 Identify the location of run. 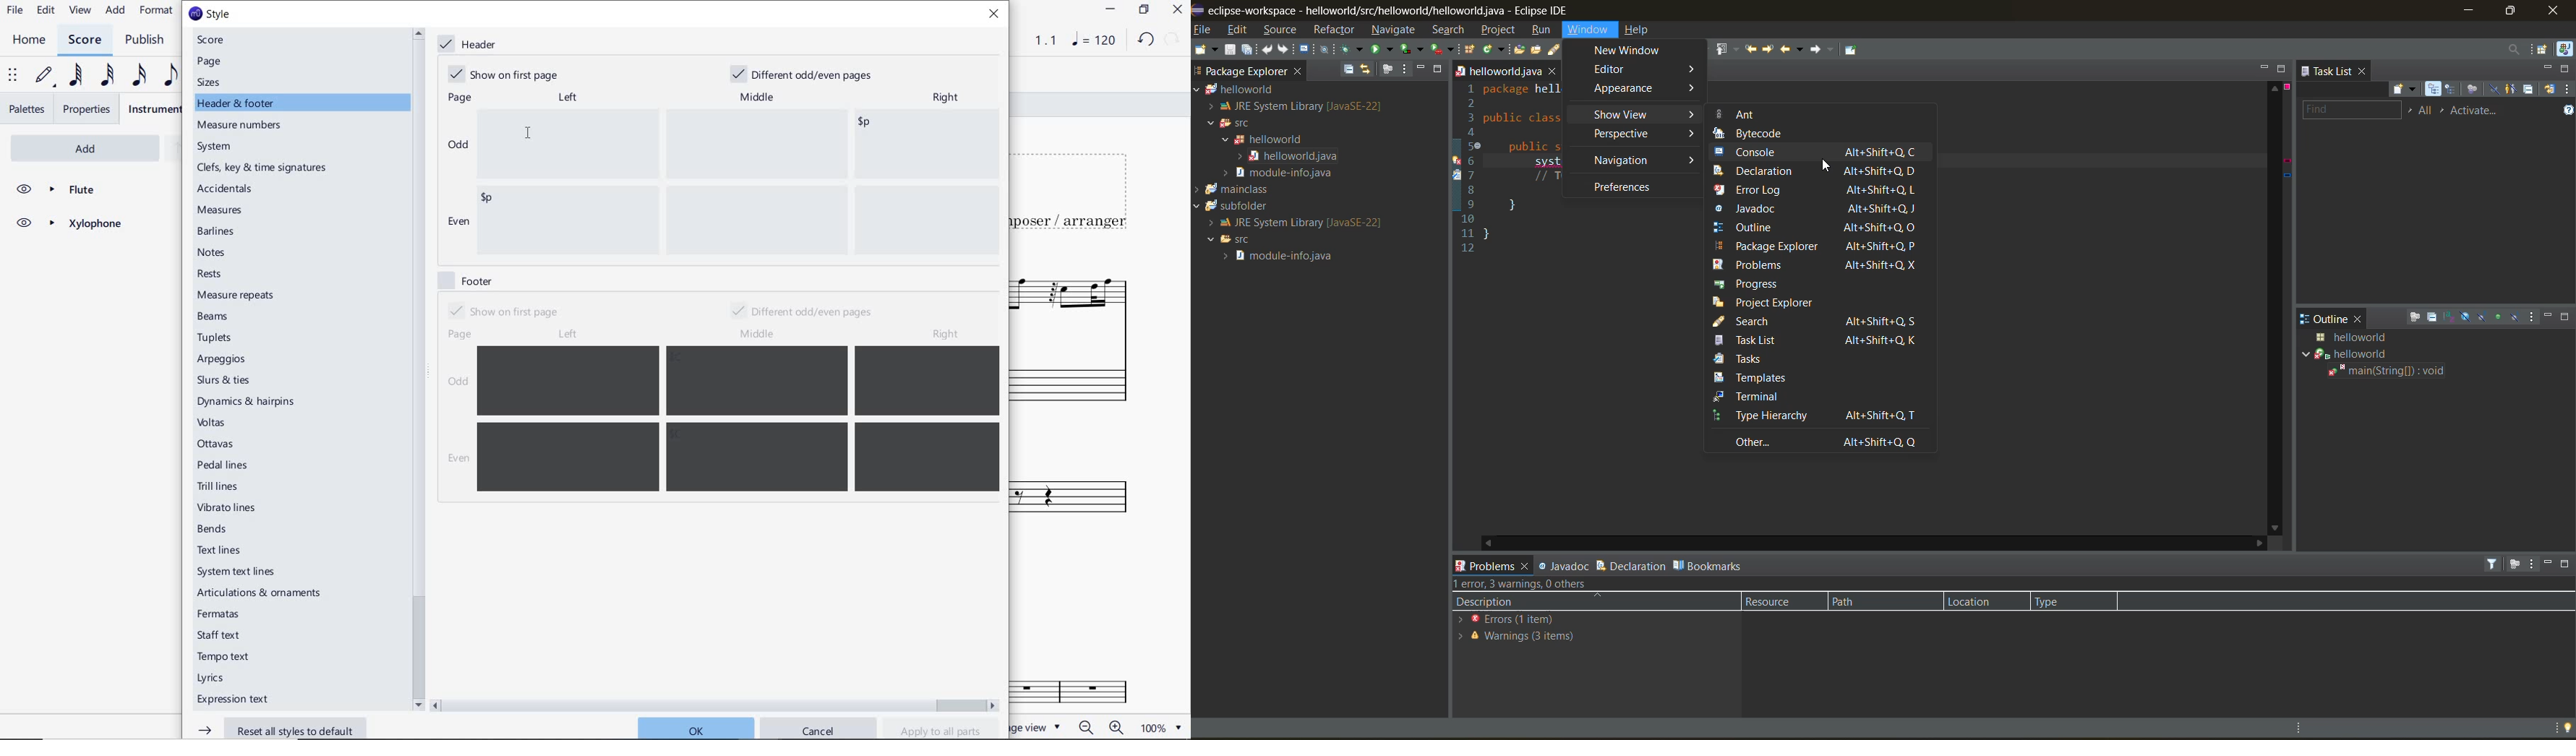
(1383, 49).